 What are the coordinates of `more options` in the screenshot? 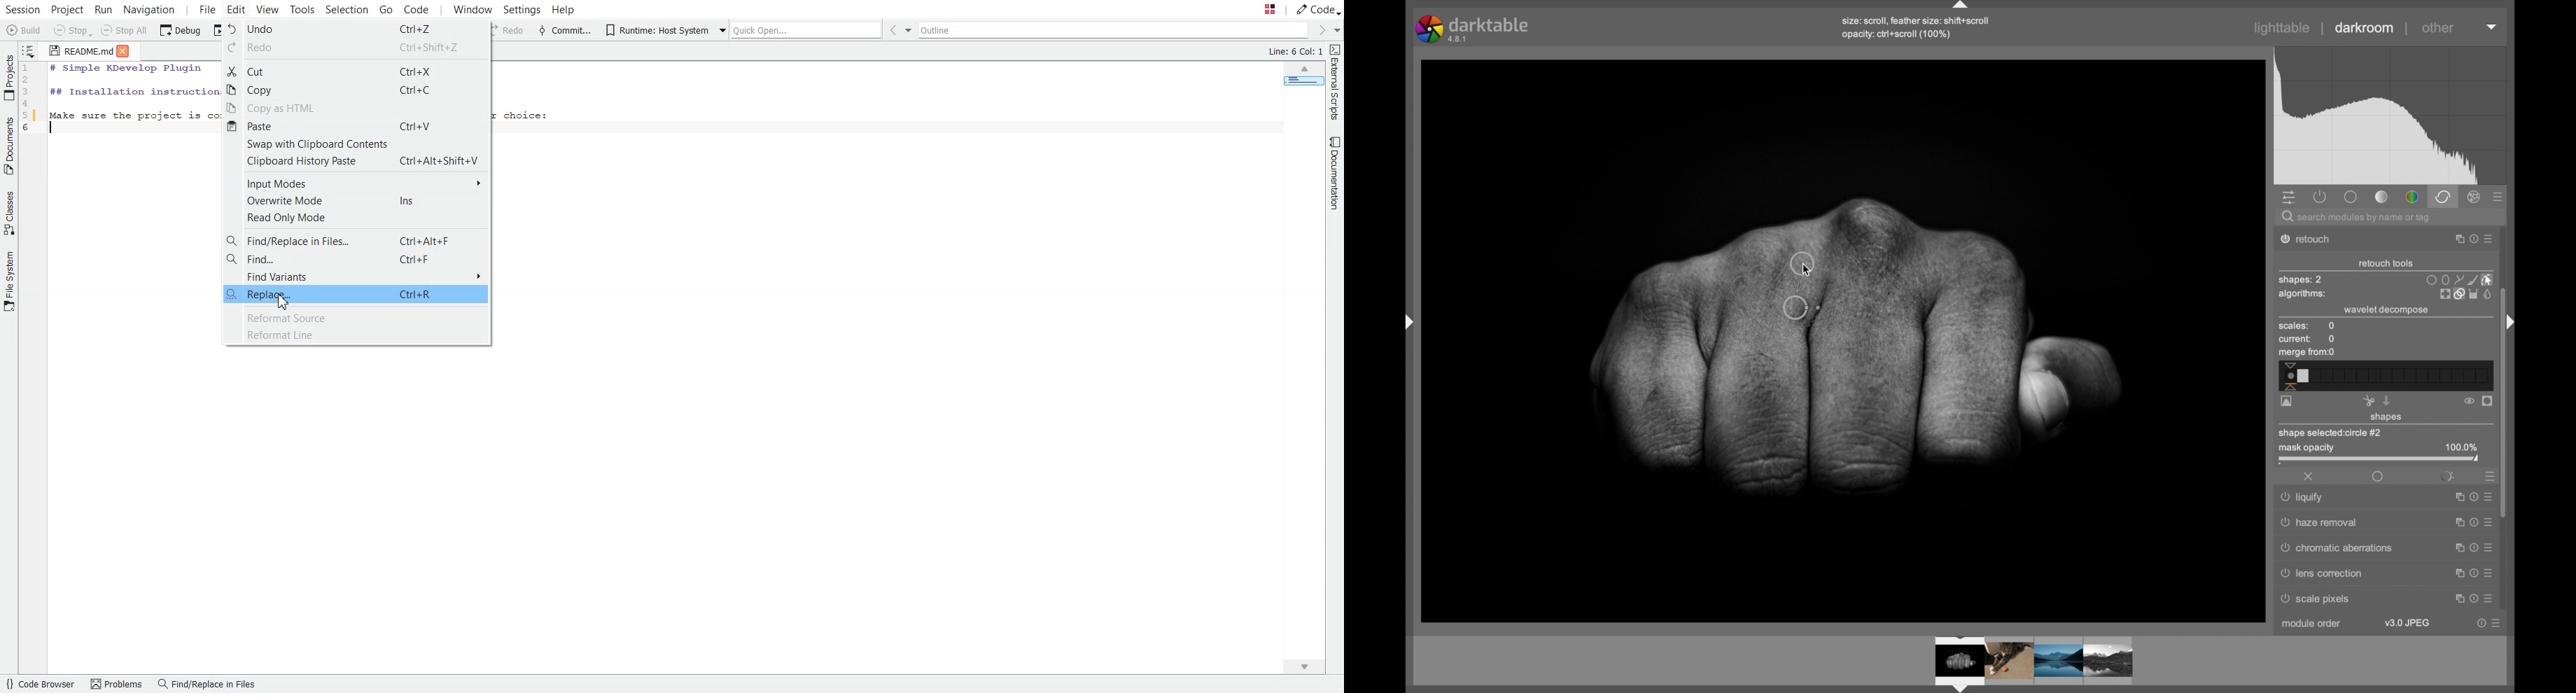 It's located at (2488, 547).